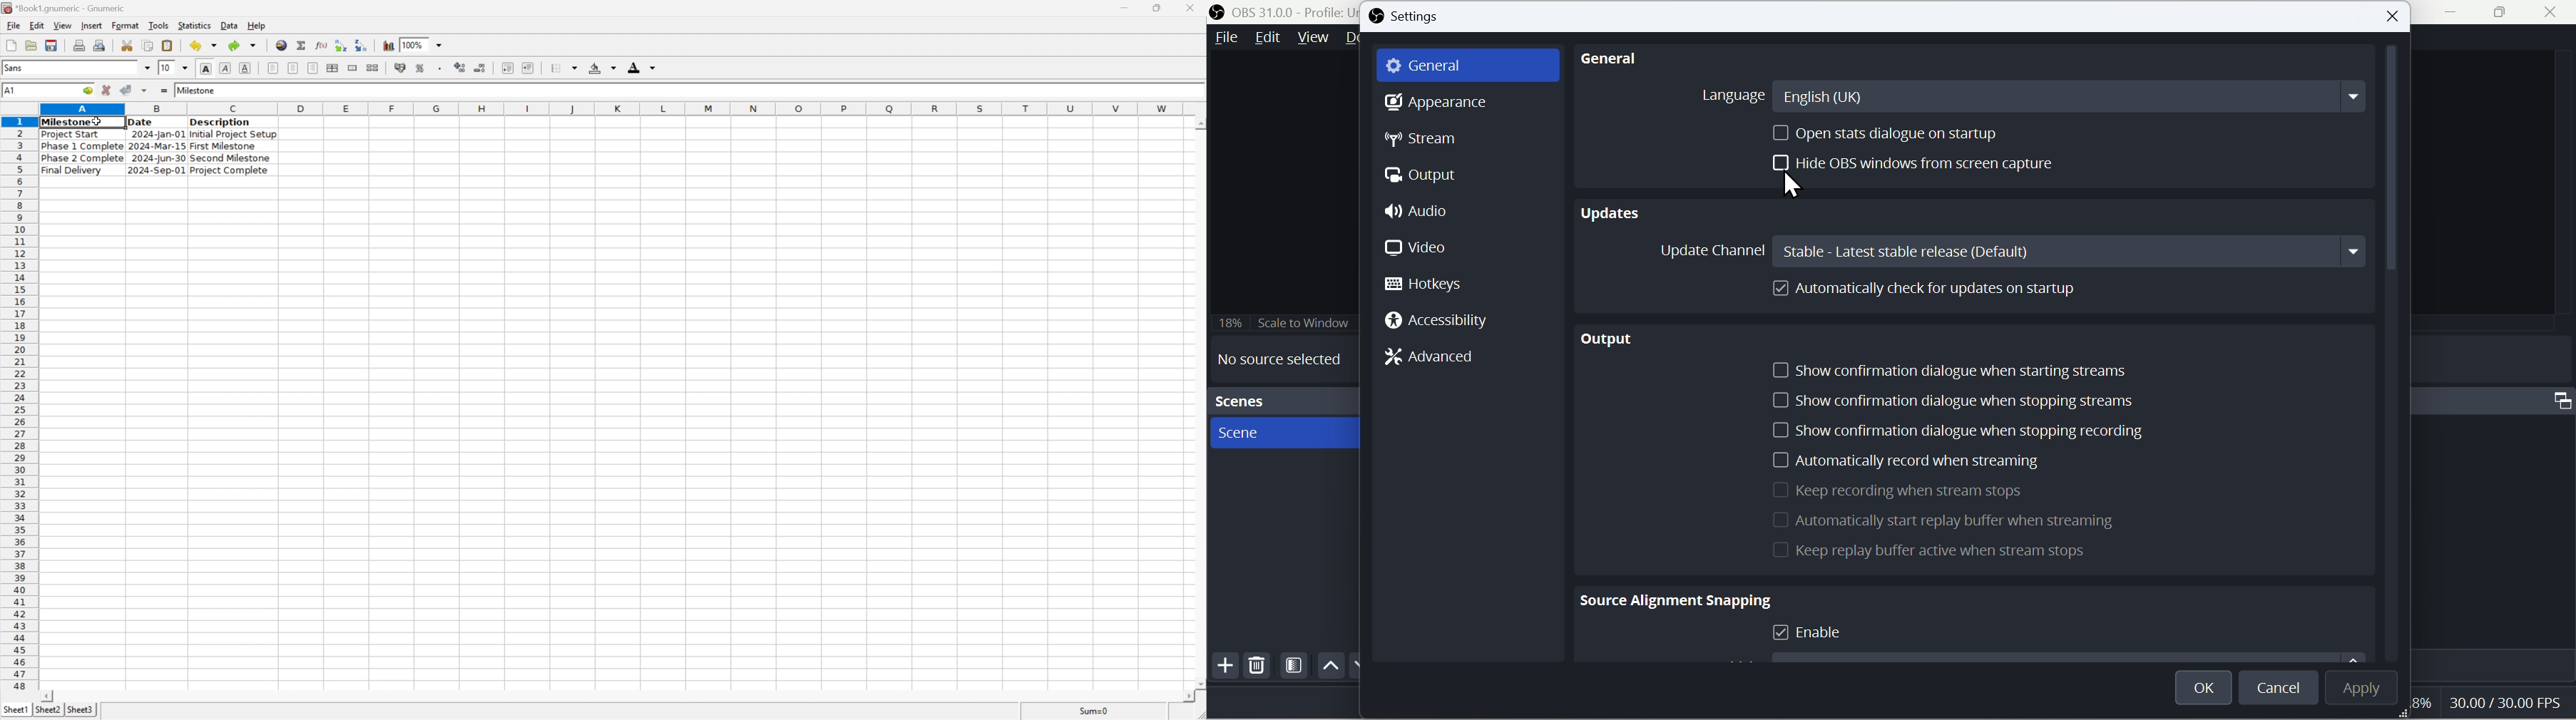 This screenshot has height=728, width=2576. Describe the element at coordinates (339, 45) in the screenshot. I see `Sort the selected region in increasing order based on the first column selected` at that location.